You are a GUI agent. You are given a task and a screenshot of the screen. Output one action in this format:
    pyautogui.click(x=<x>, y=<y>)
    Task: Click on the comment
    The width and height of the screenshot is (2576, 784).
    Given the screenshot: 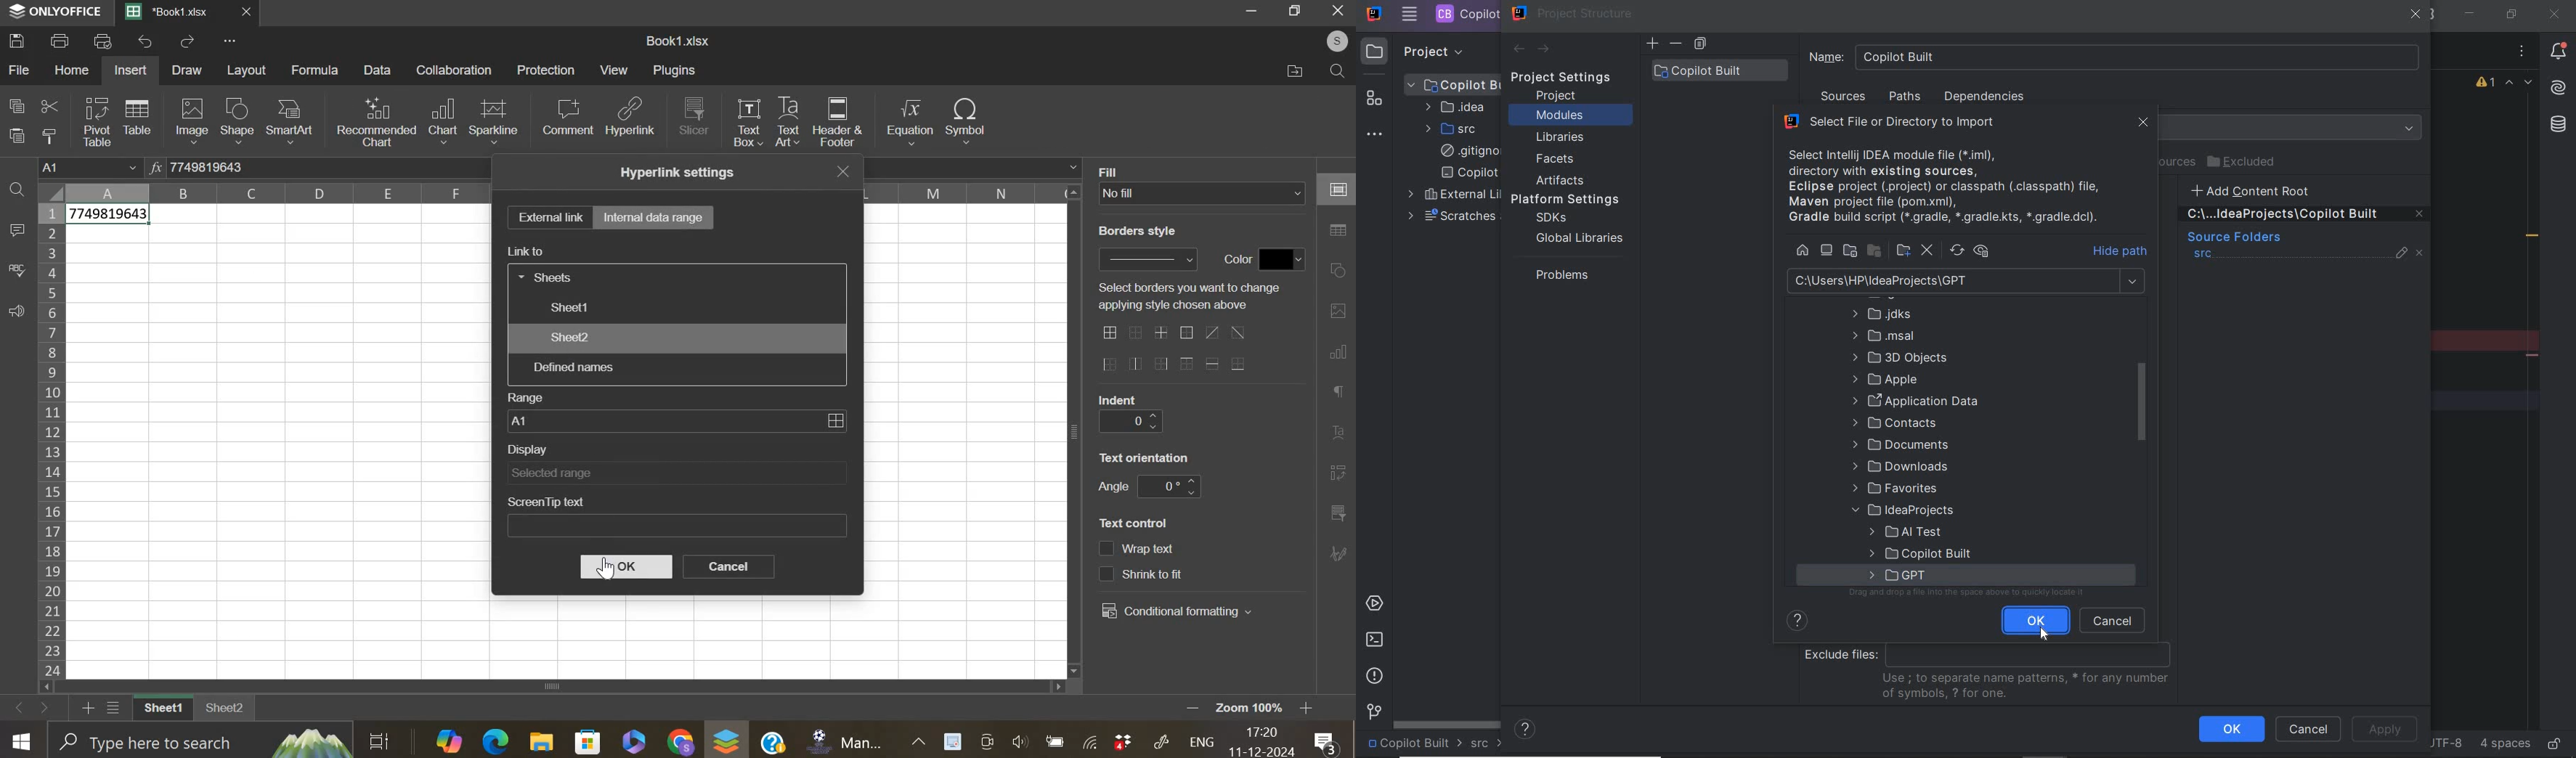 What is the action you would take?
    pyautogui.click(x=567, y=116)
    